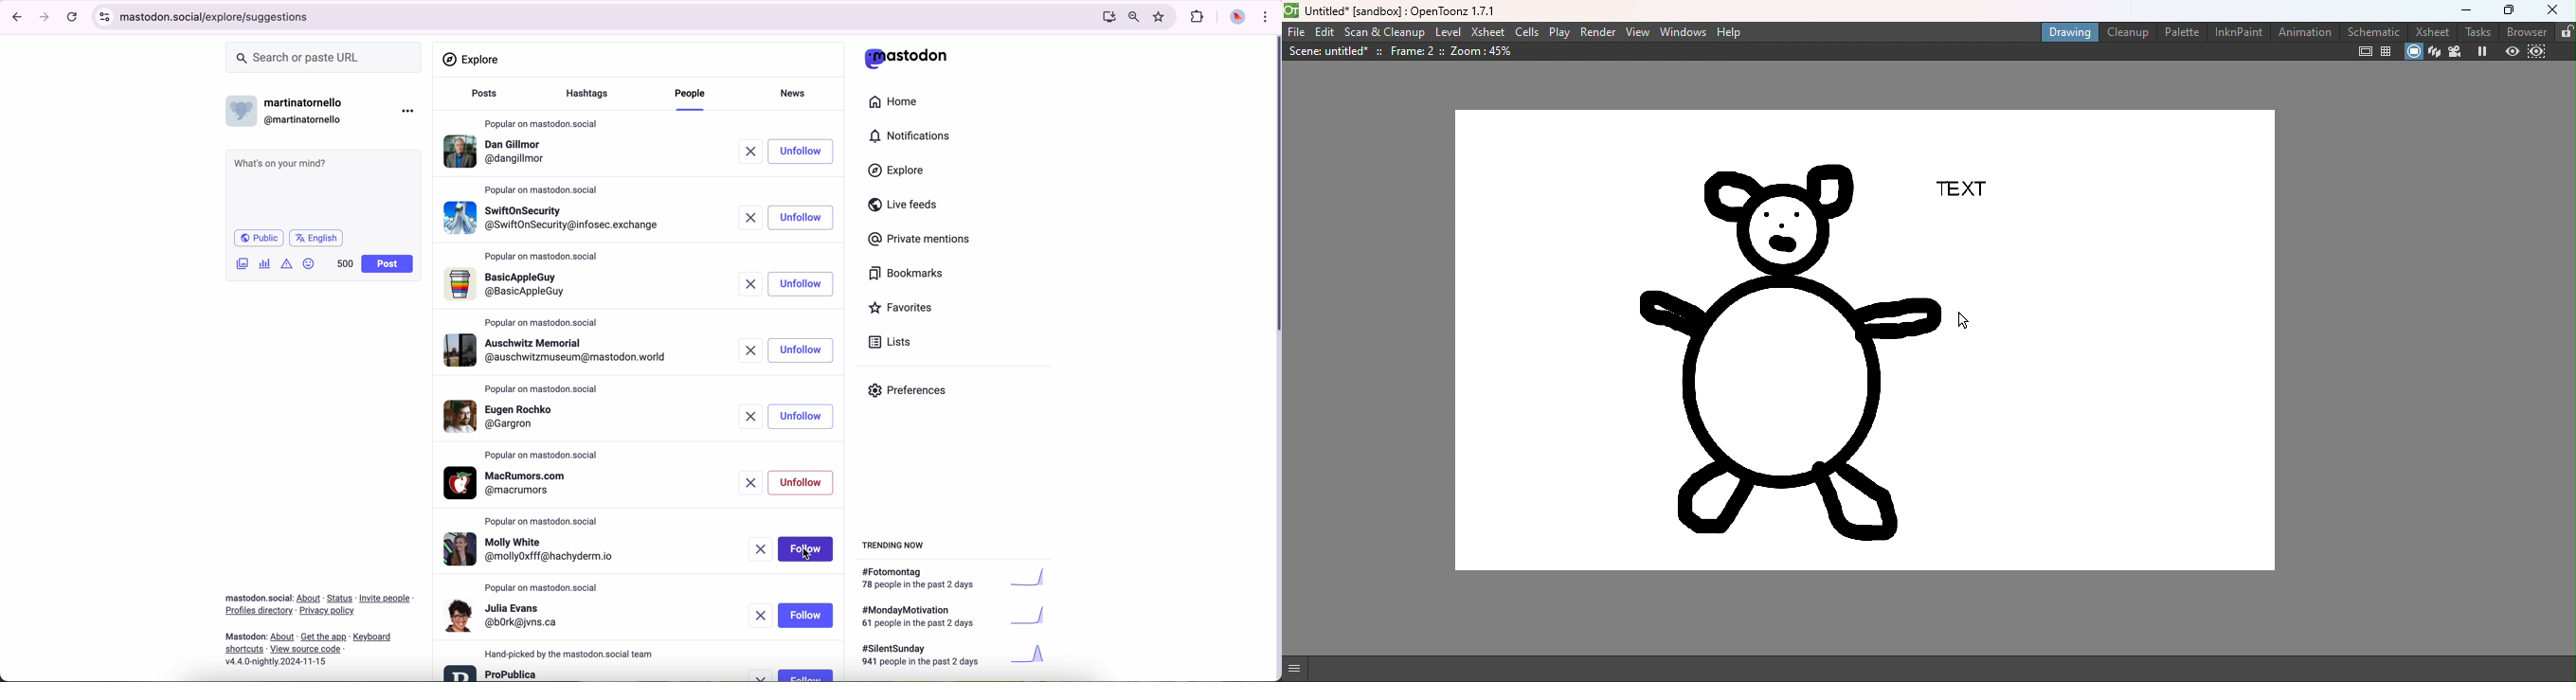  Describe the element at coordinates (1386, 33) in the screenshot. I see `Scan & Cleanup` at that location.